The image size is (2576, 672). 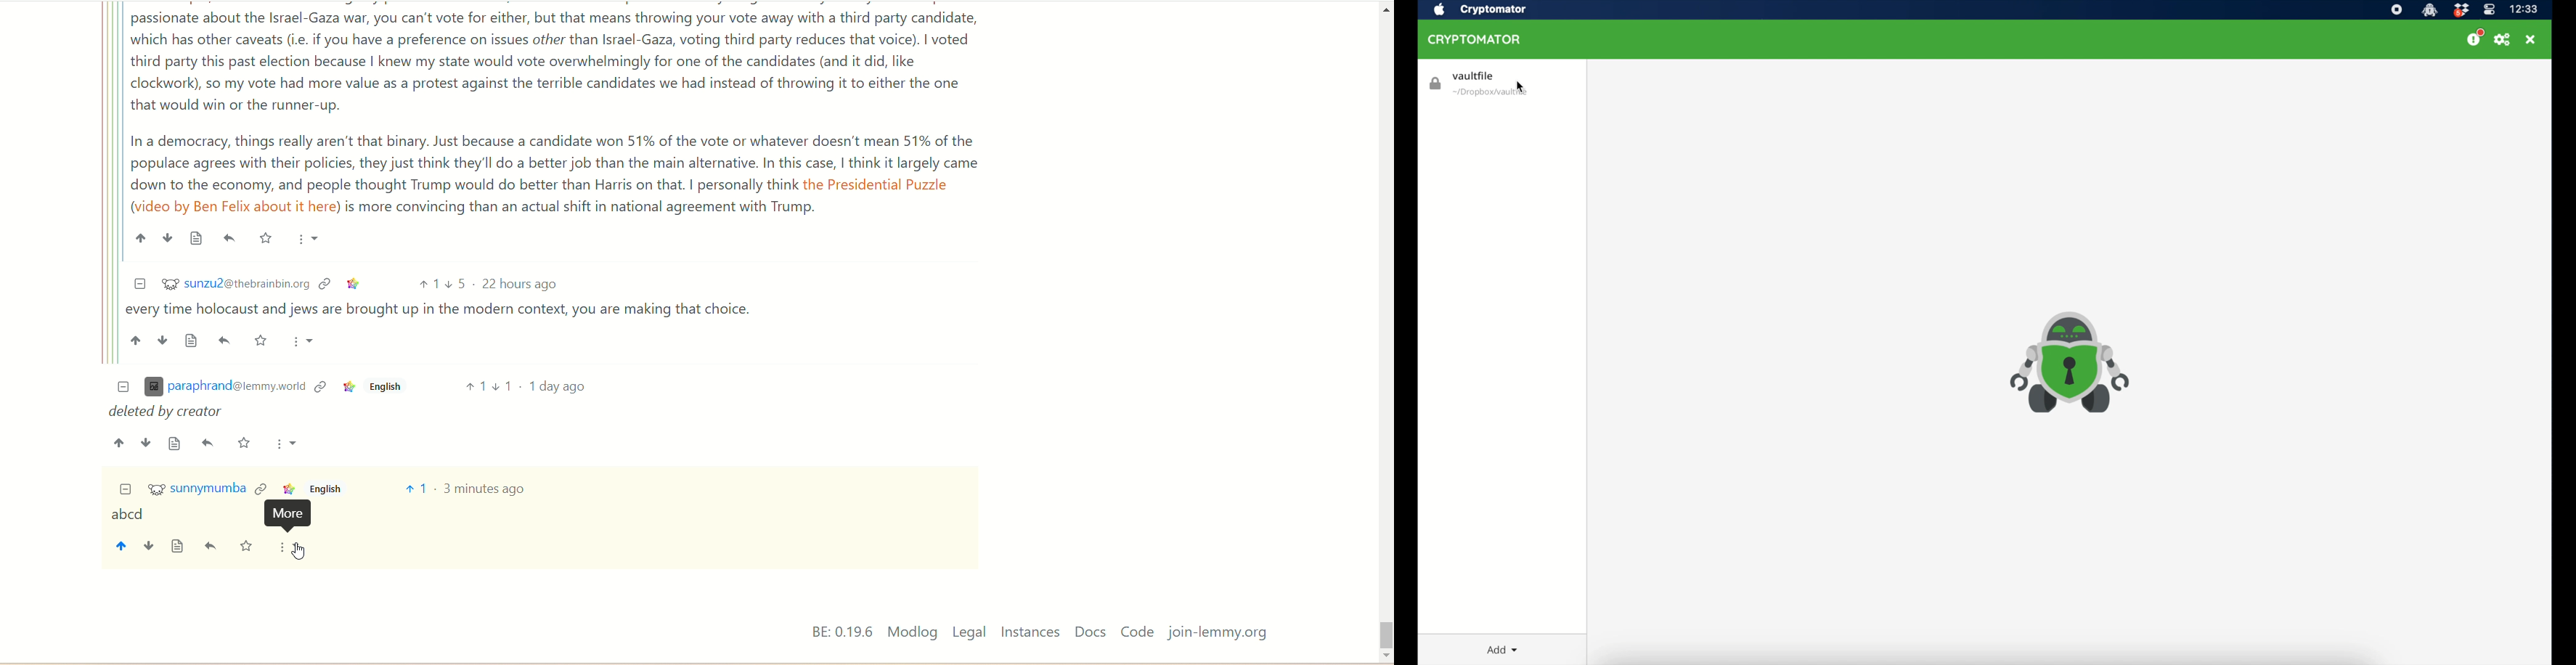 What do you see at coordinates (1218, 633) in the screenshot?
I see `join-lemmy.org` at bounding box center [1218, 633].